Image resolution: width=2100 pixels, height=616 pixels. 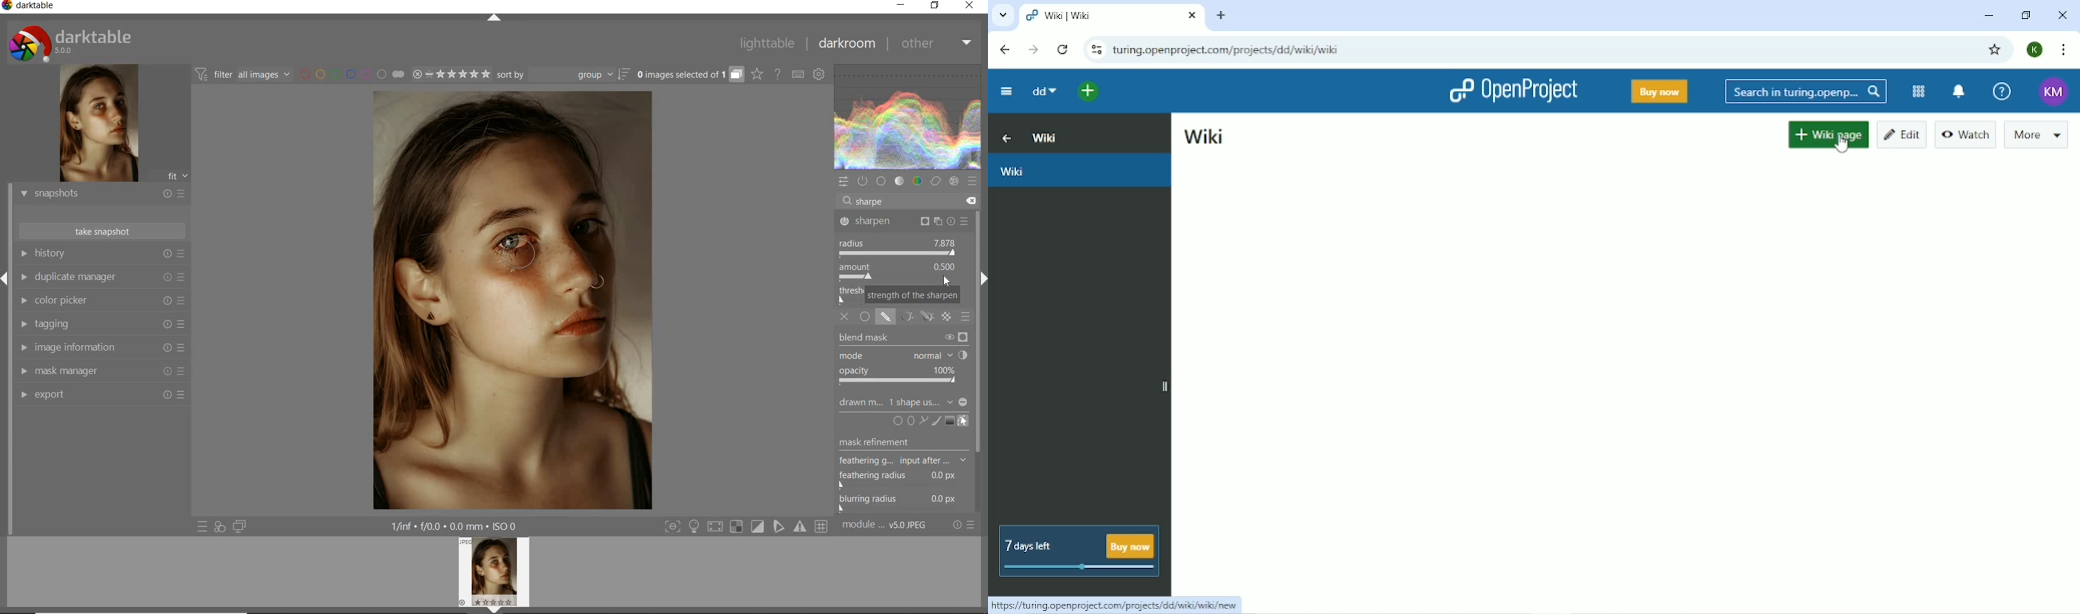 What do you see at coordinates (908, 442) in the screenshot?
I see `MASK REFINEMENT` at bounding box center [908, 442].